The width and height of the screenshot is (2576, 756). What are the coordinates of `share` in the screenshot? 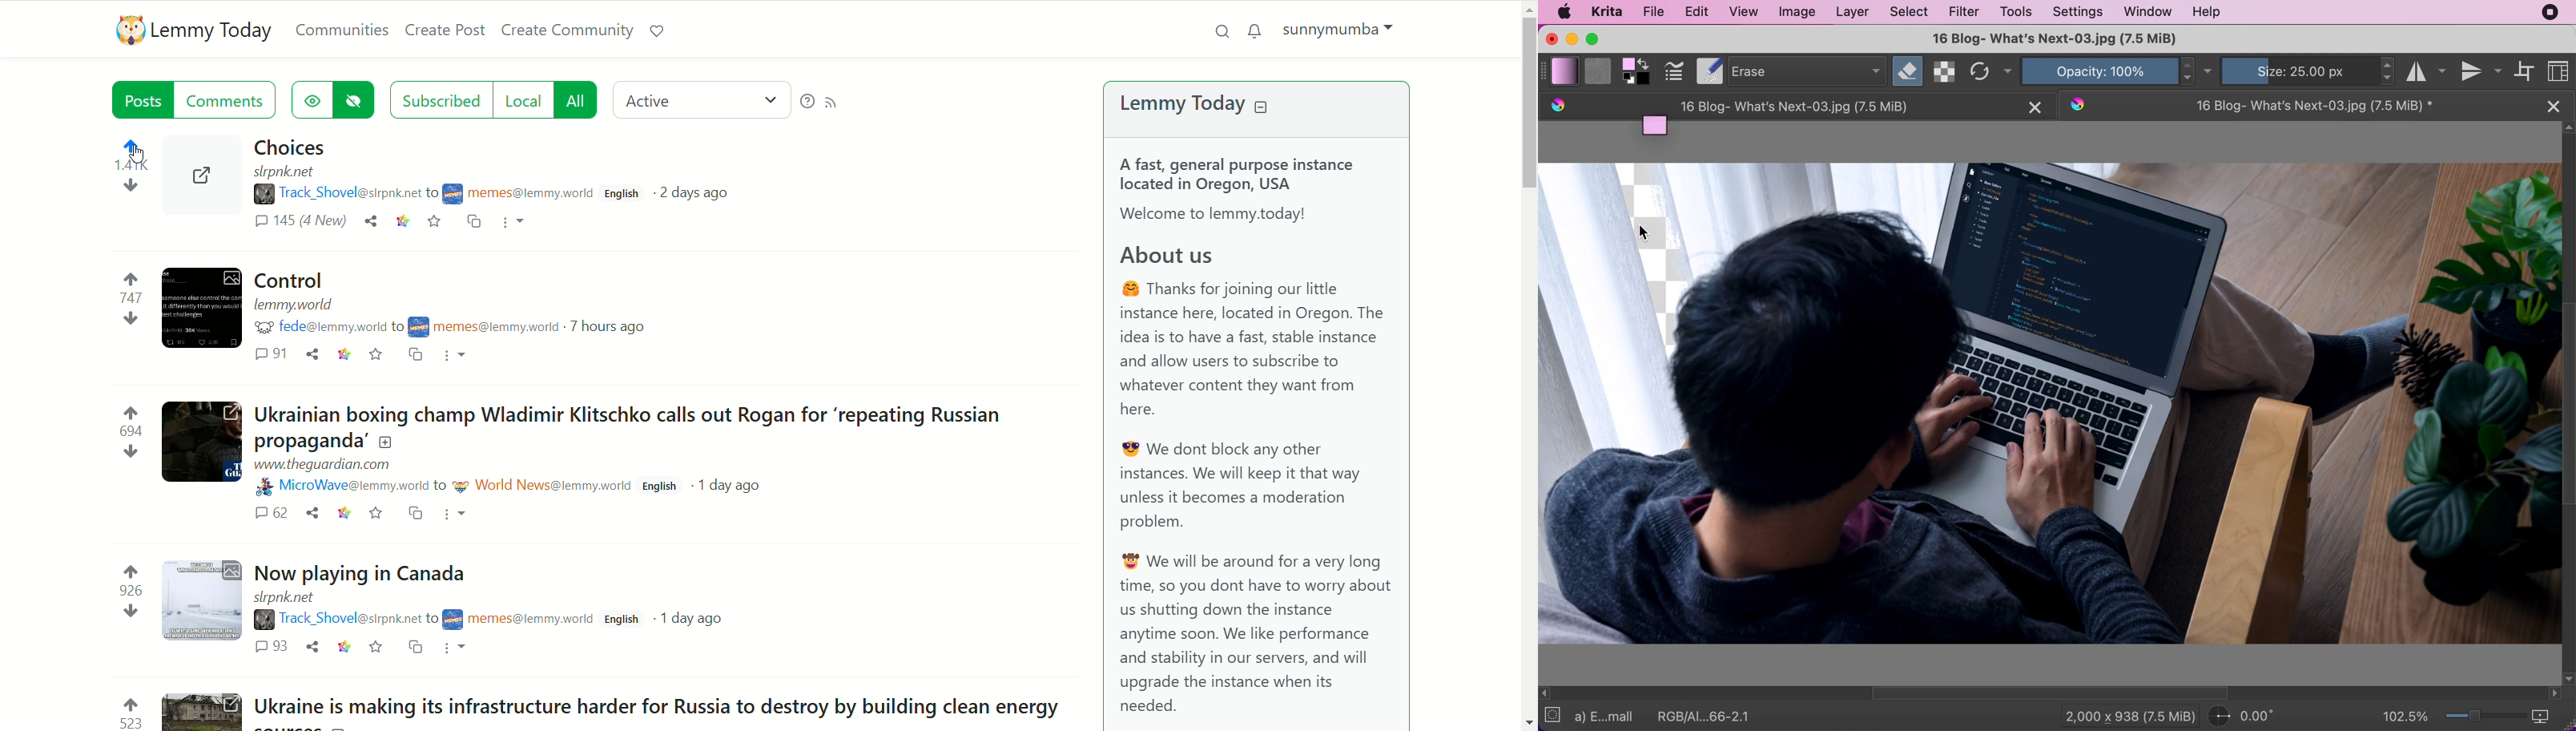 It's located at (317, 513).